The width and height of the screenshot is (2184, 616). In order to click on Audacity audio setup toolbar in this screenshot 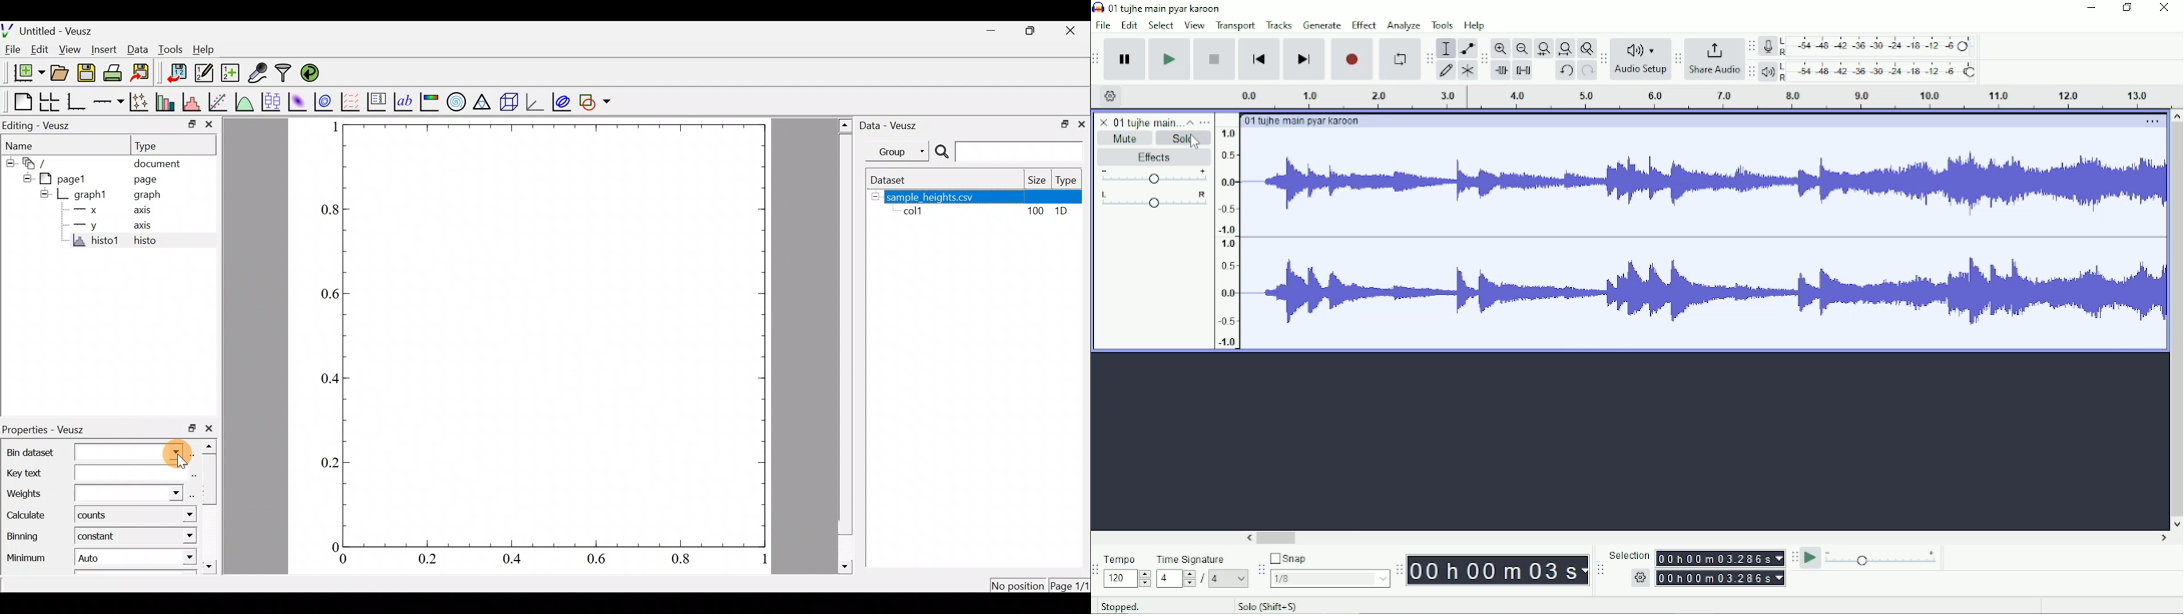, I will do `click(1602, 60)`.